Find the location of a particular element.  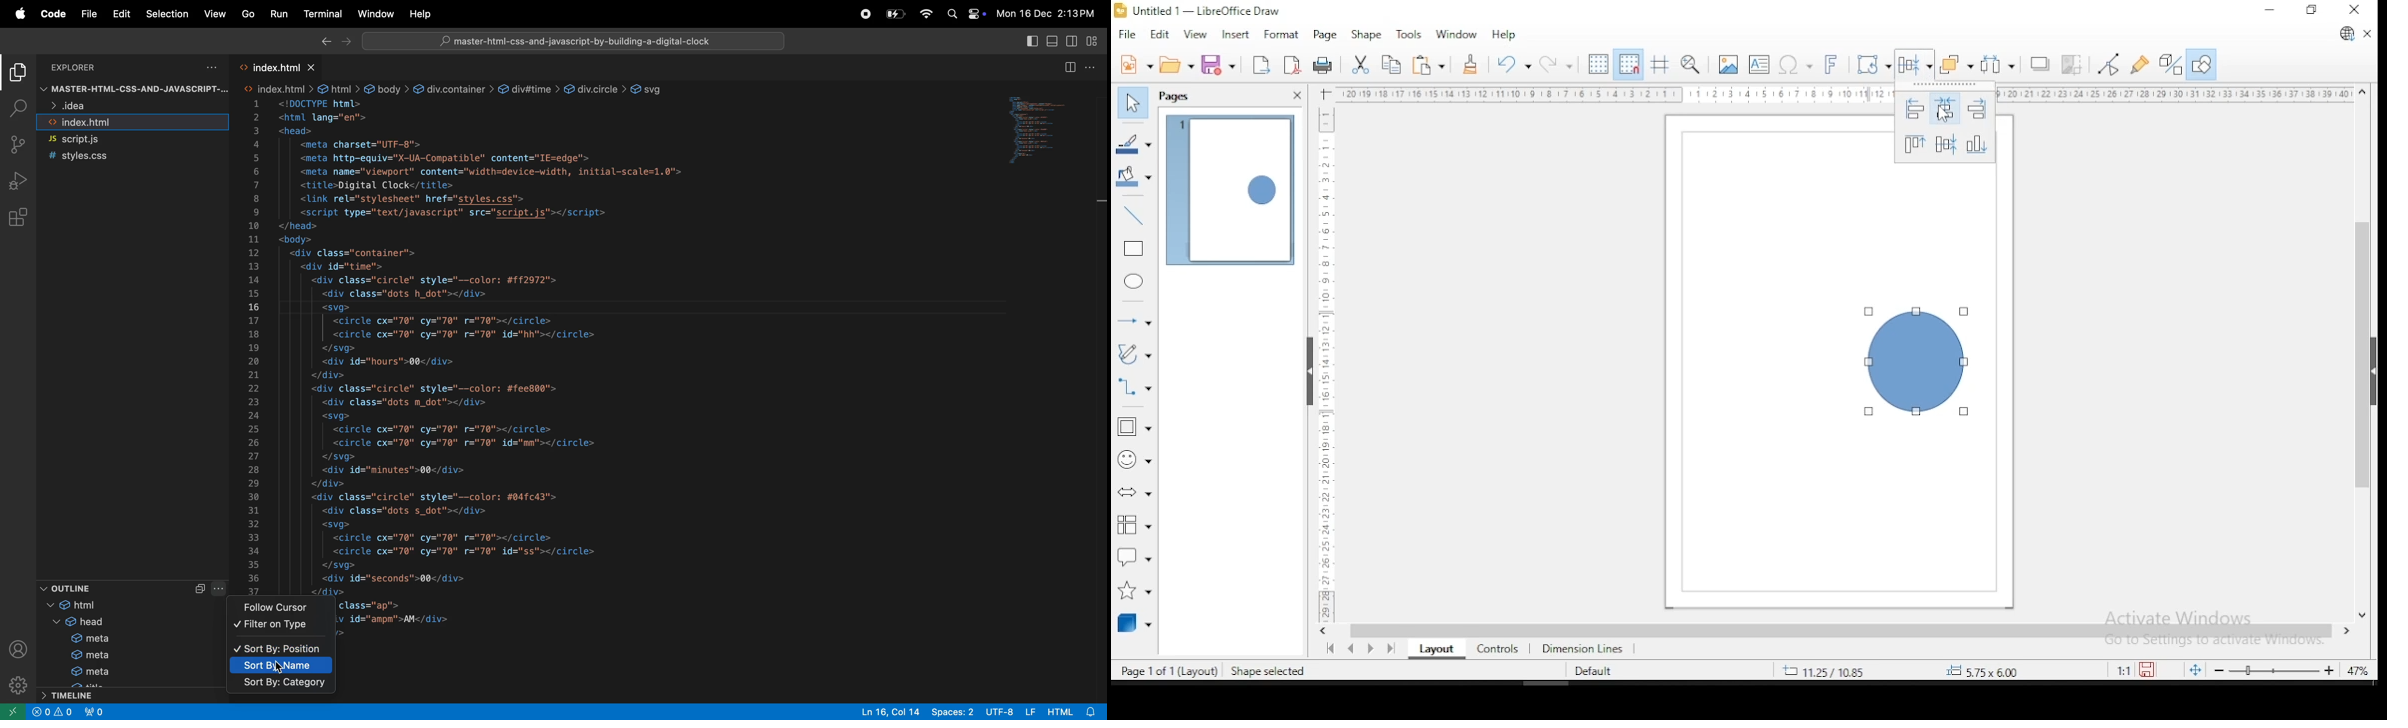

align objects is located at coordinates (1913, 65).